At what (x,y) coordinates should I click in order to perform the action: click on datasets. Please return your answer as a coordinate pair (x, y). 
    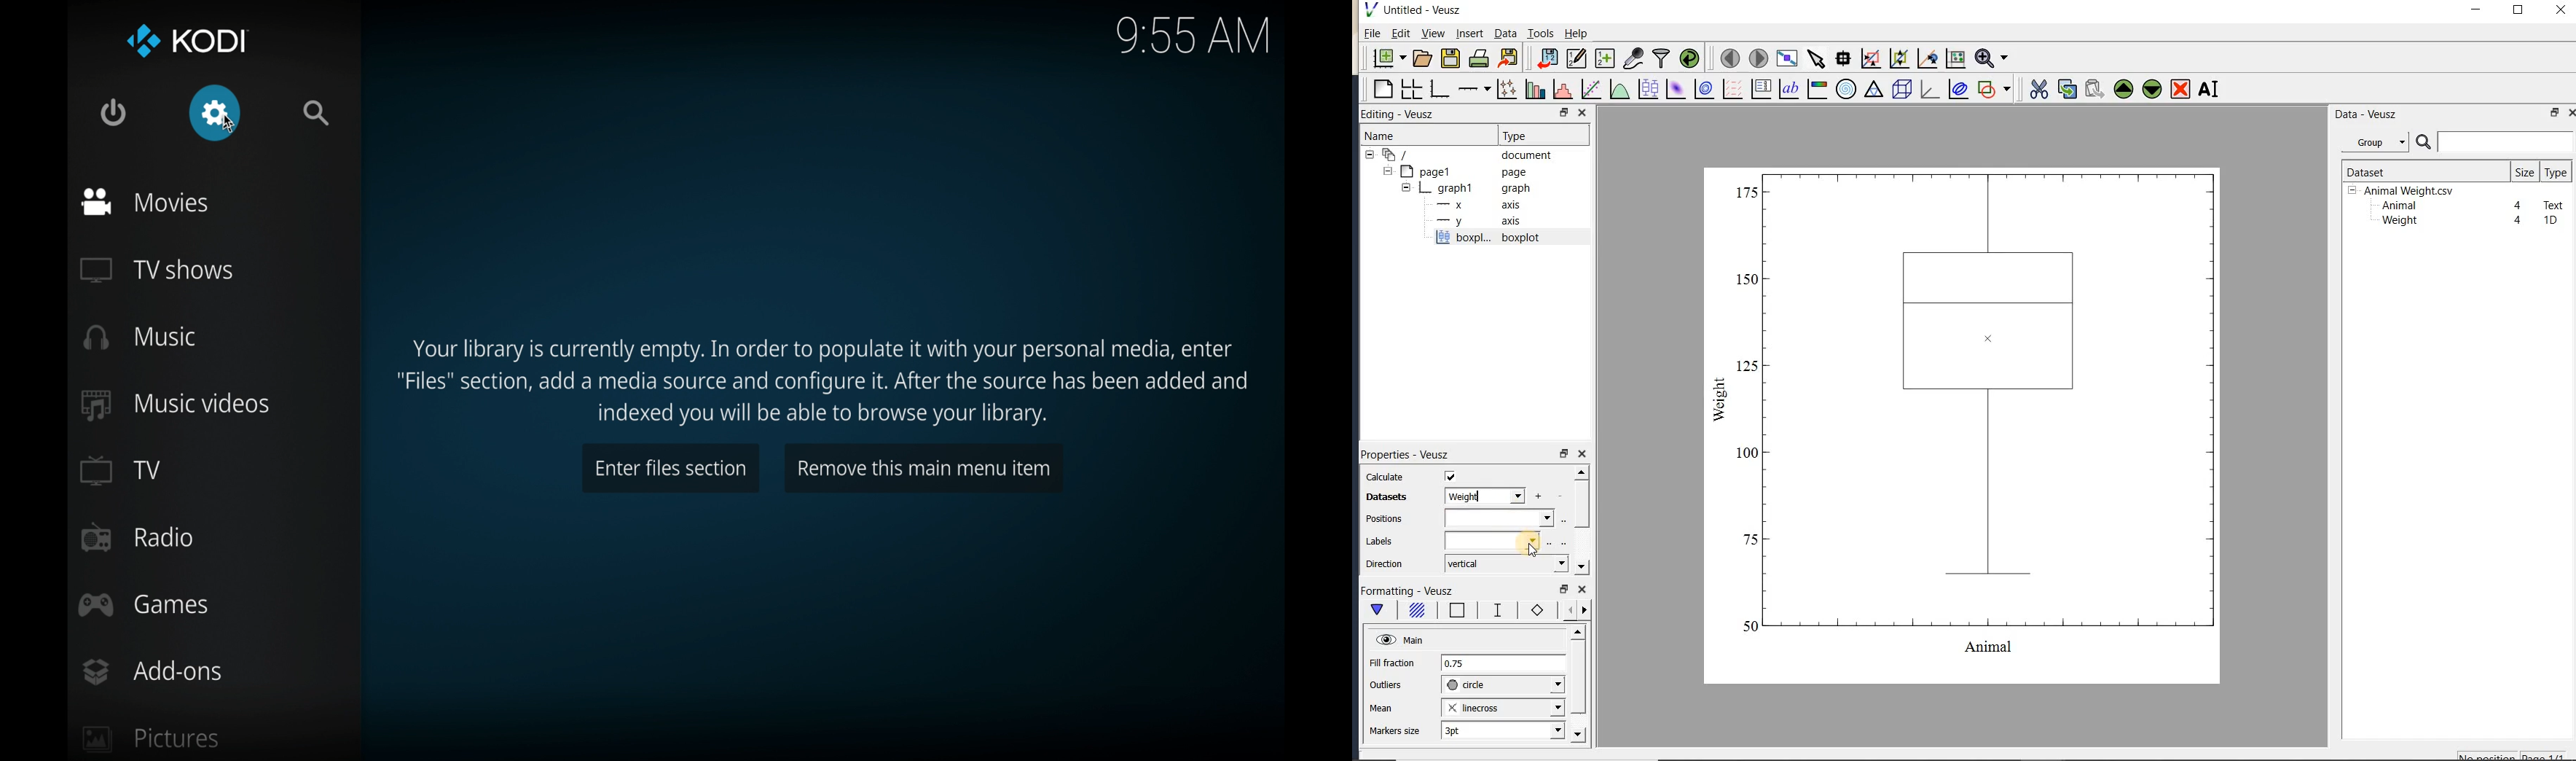
    Looking at the image, I should click on (1383, 498).